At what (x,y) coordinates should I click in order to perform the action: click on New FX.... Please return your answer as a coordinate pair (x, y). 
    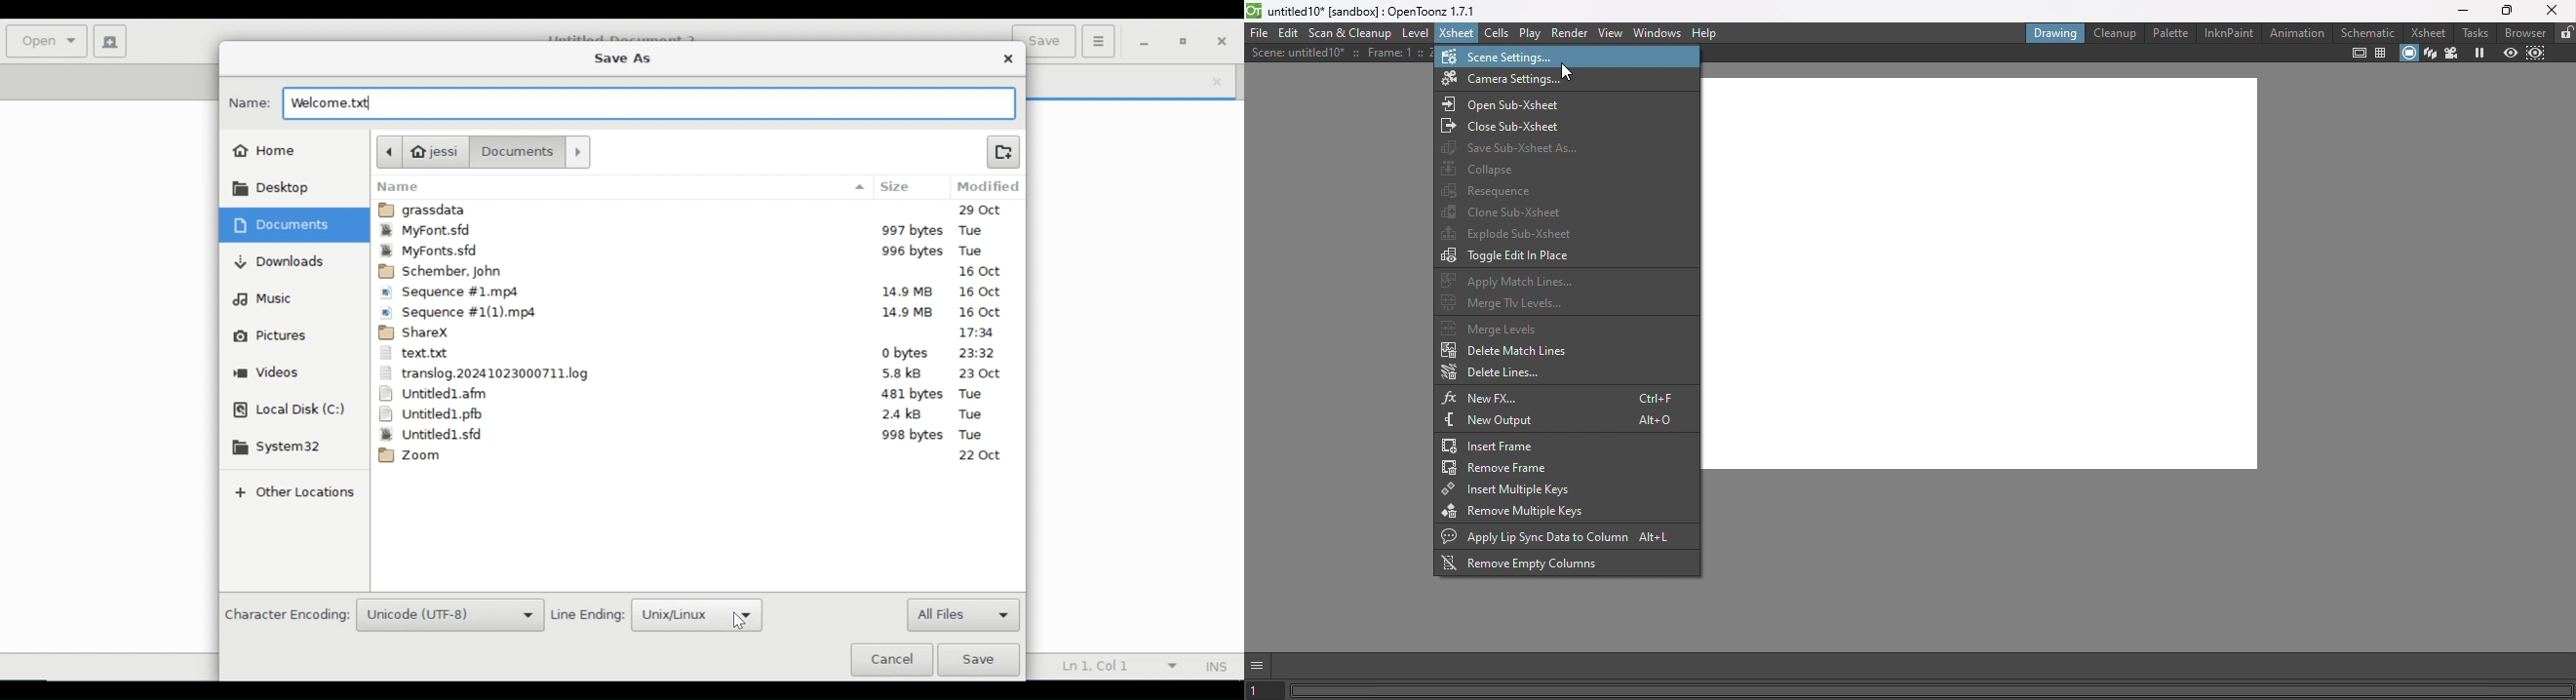
    Looking at the image, I should click on (1559, 396).